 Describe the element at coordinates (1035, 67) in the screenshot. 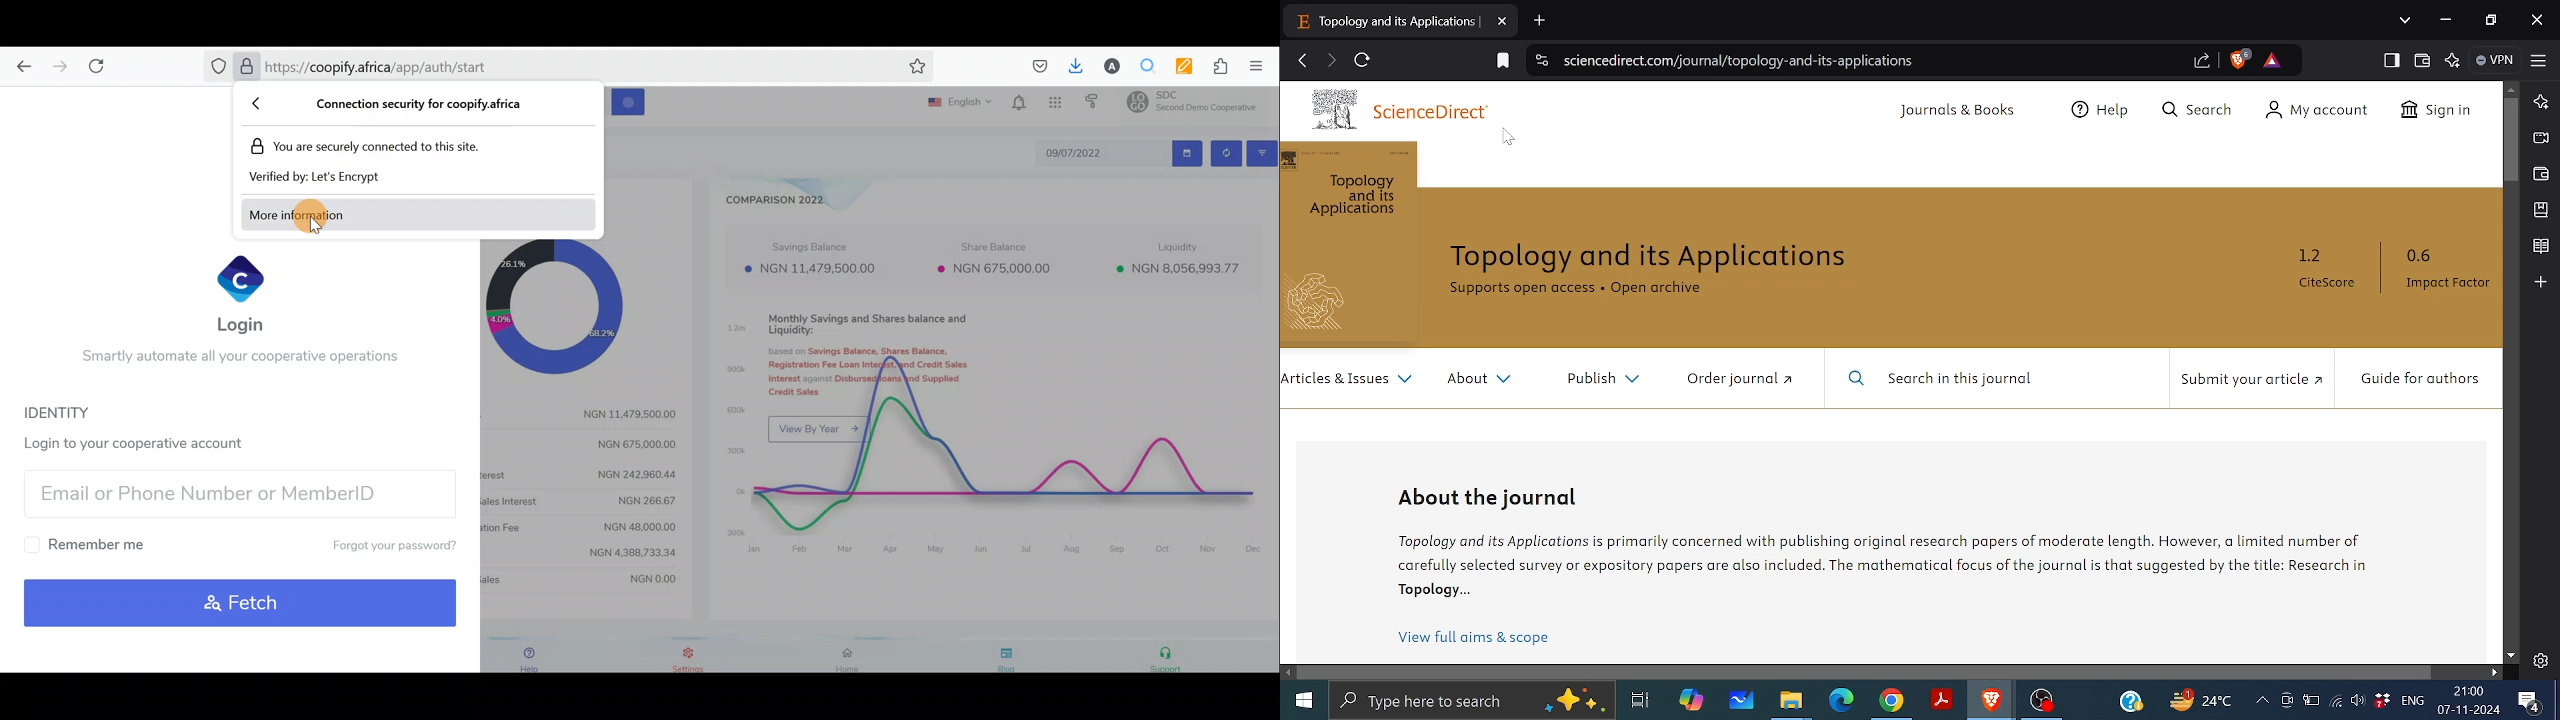

I see `Save to pocket` at that location.